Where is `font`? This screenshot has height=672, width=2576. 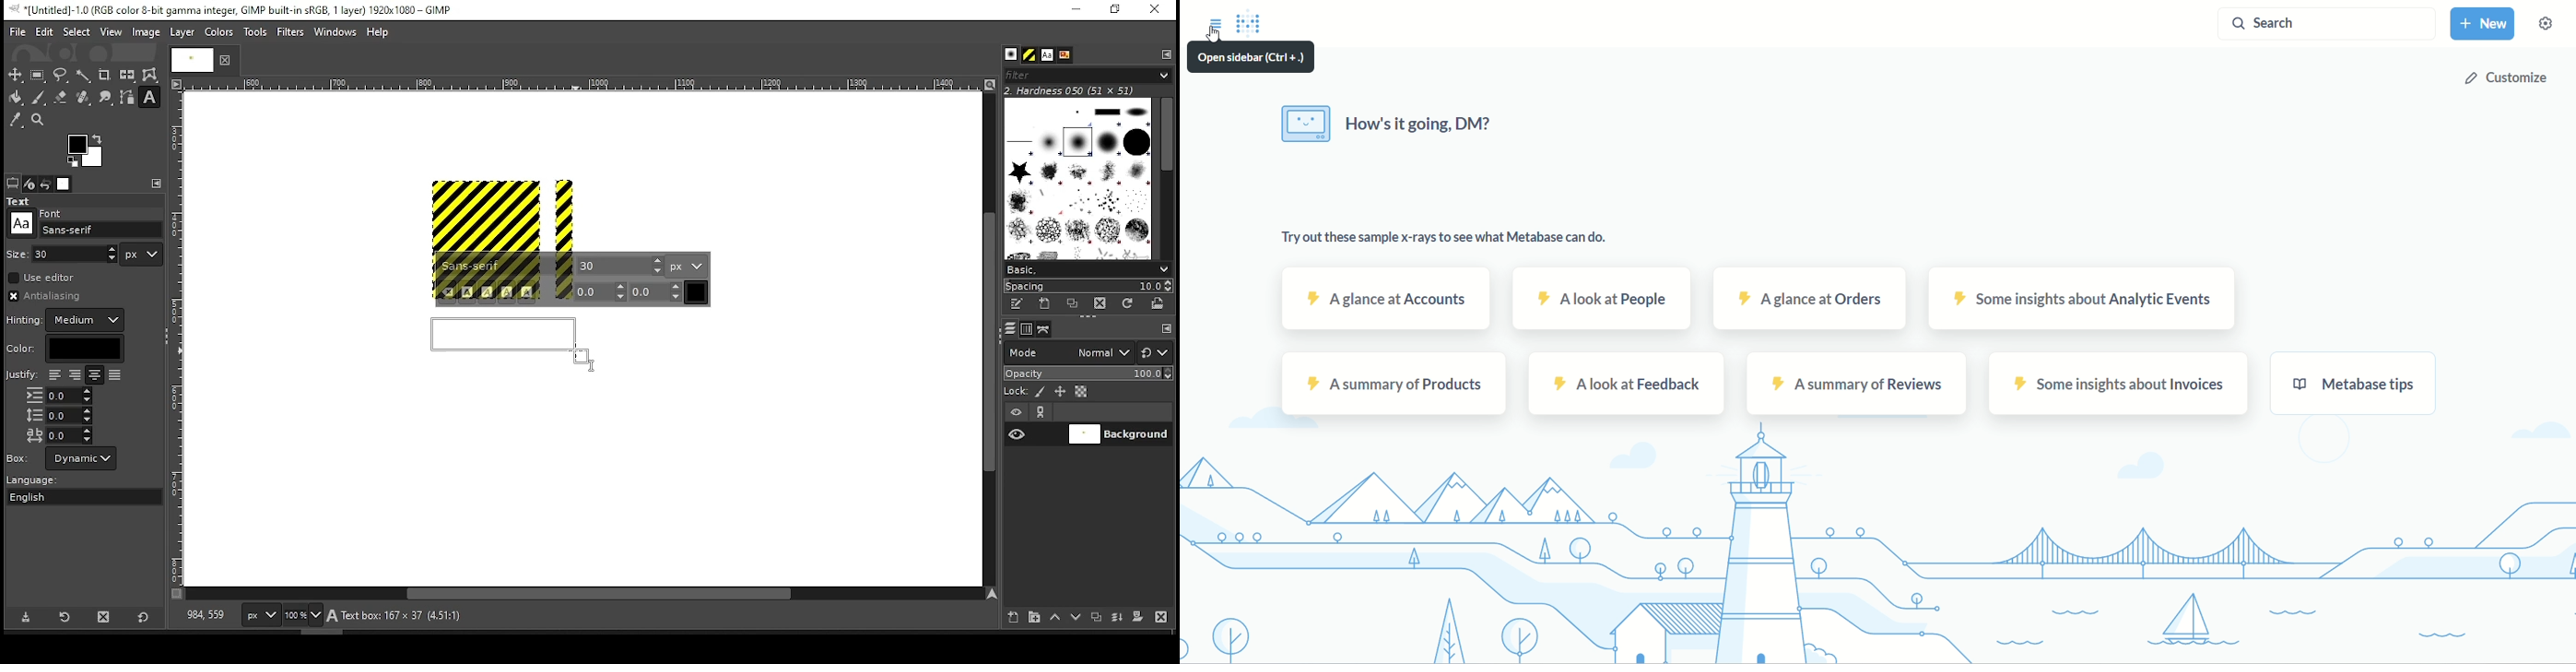
font is located at coordinates (1046, 55).